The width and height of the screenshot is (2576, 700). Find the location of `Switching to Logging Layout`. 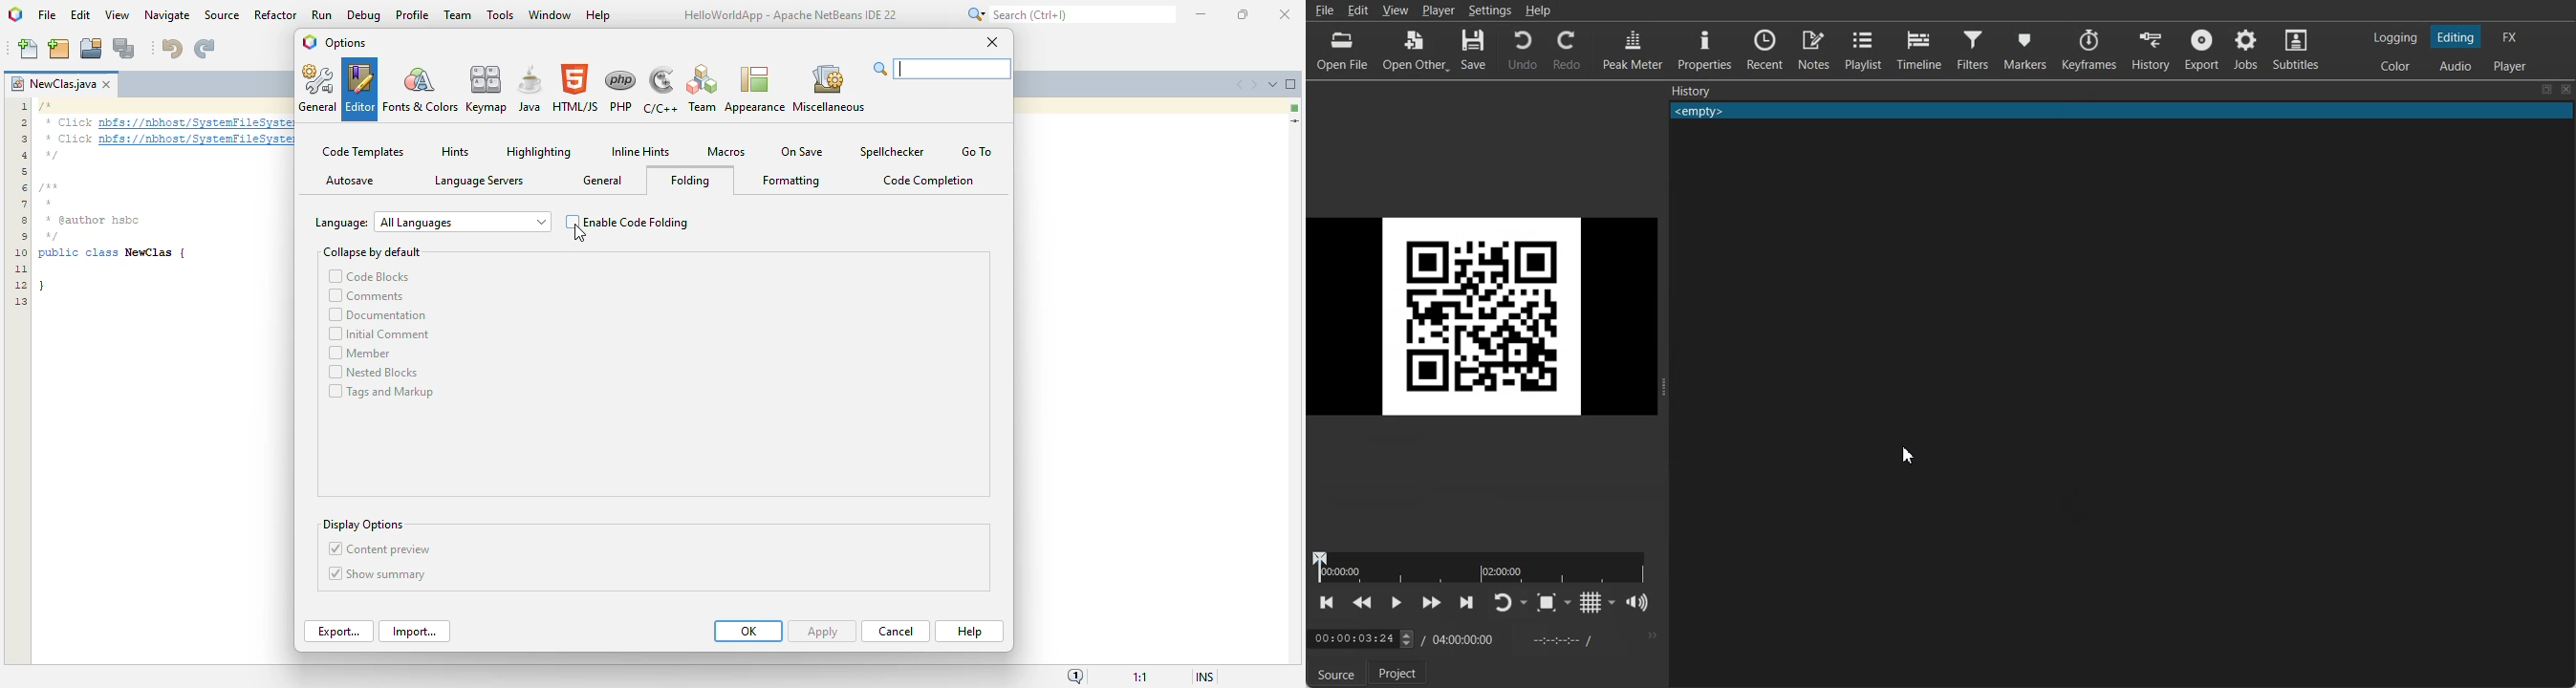

Switching to Logging Layout is located at coordinates (2395, 38).